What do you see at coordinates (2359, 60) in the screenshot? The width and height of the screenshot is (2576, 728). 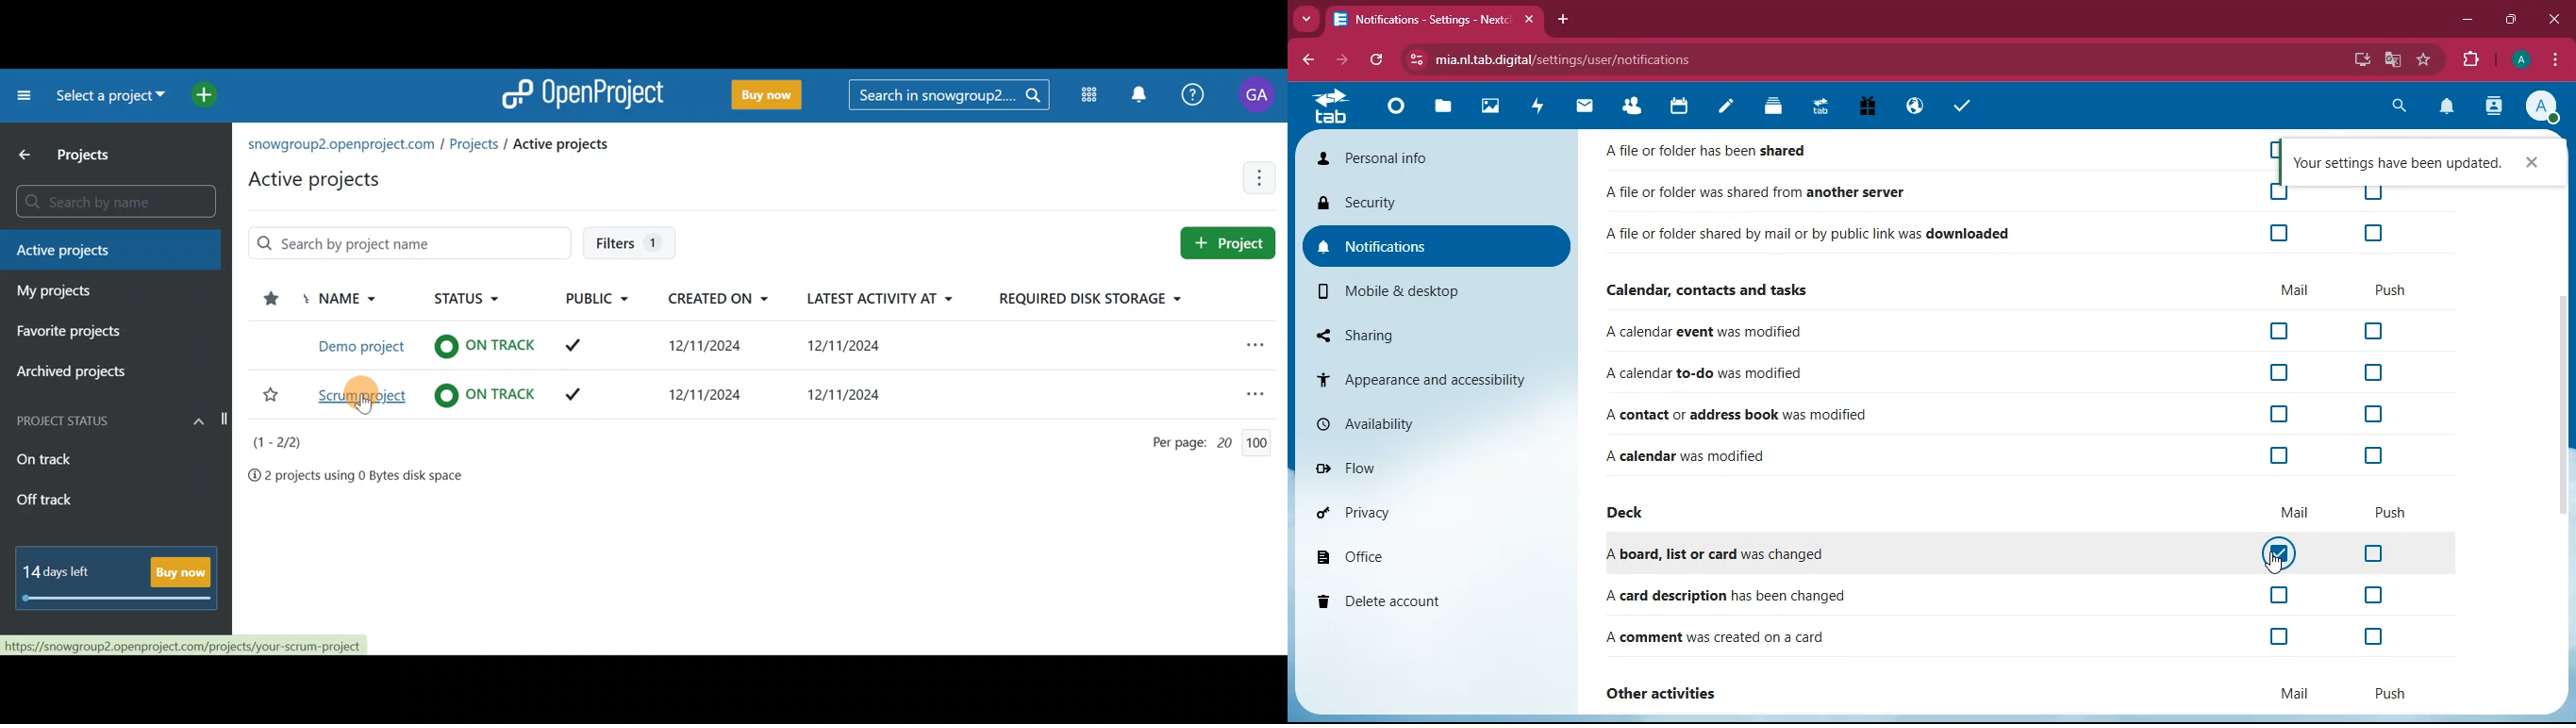 I see `desktop` at bounding box center [2359, 60].